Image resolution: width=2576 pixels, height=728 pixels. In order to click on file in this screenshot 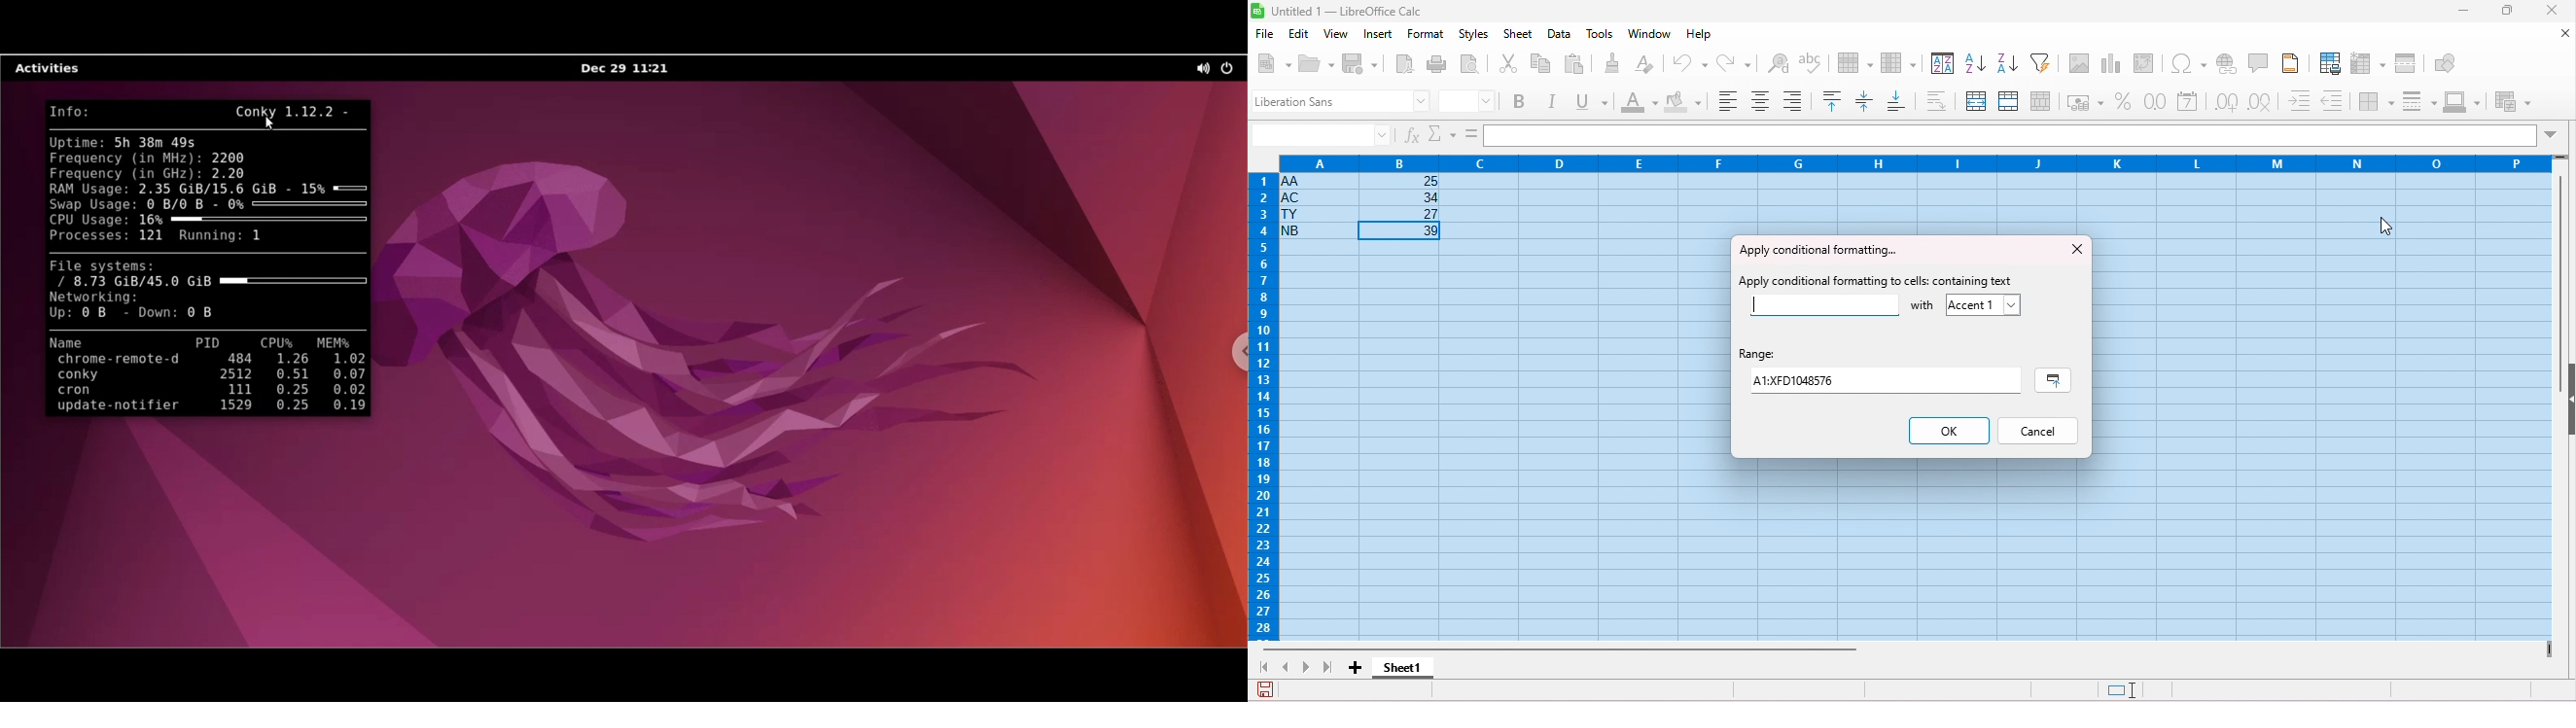, I will do `click(1265, 34)`.